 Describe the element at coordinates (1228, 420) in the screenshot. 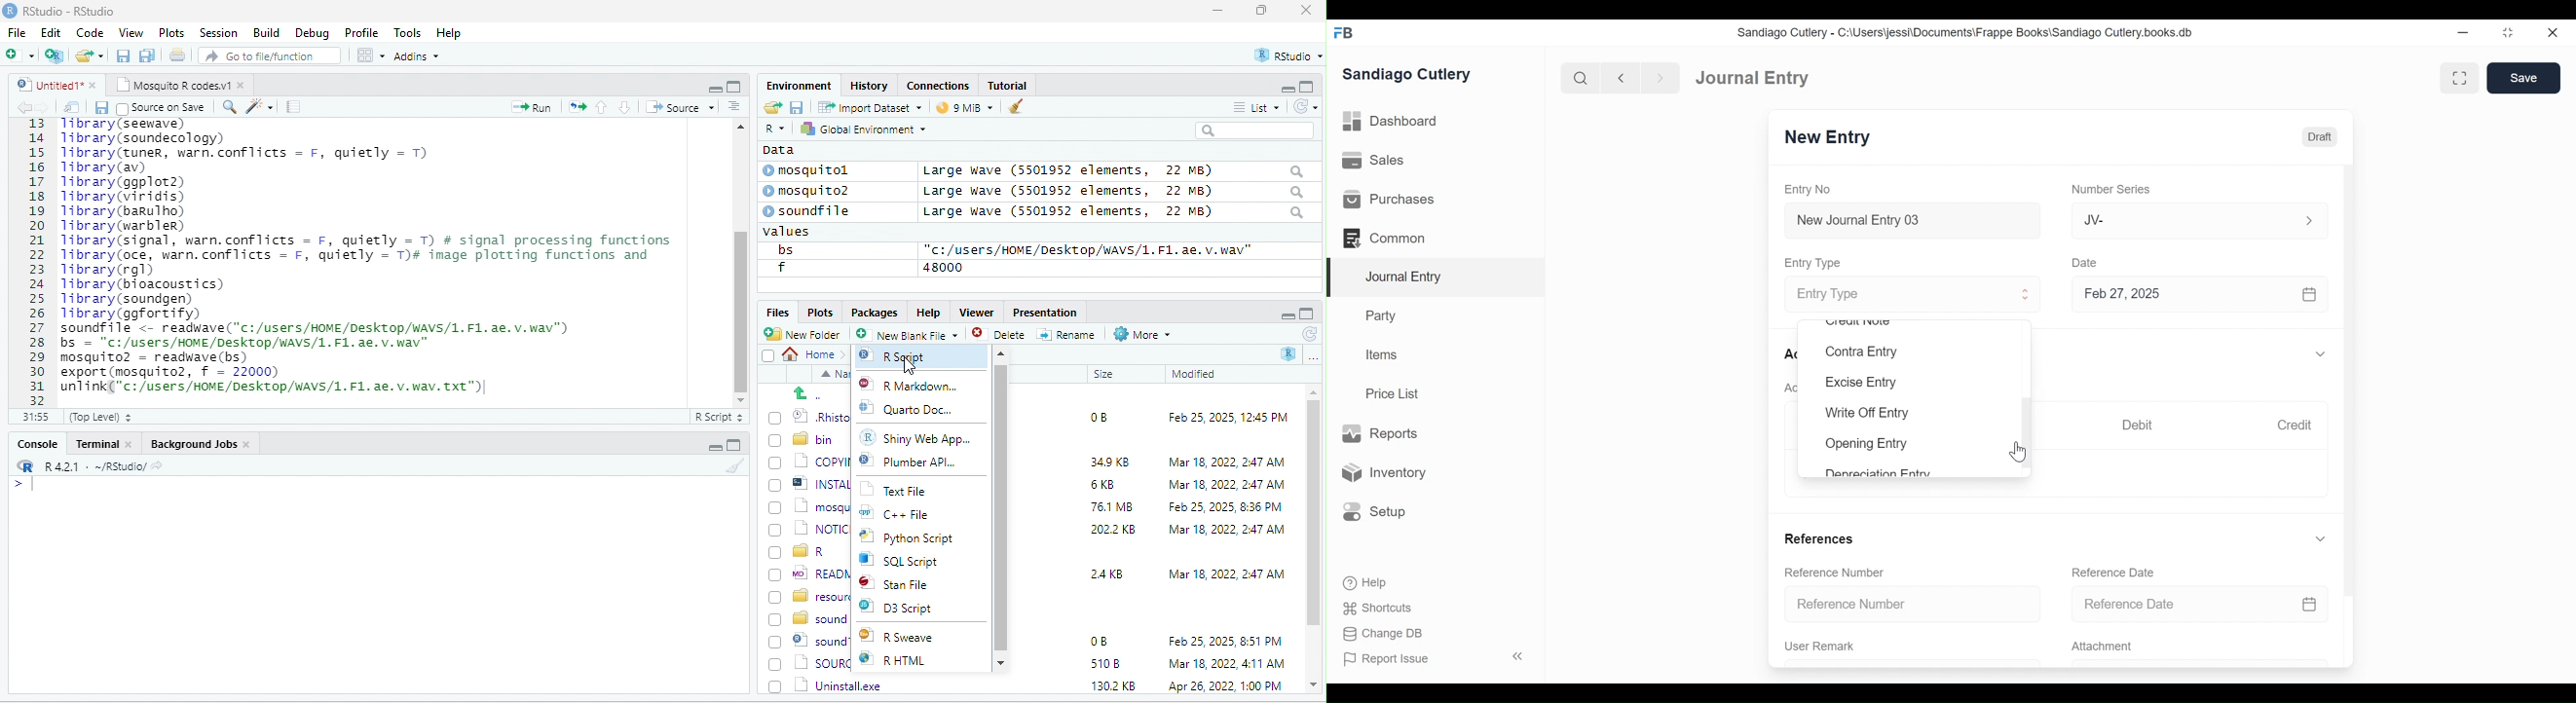

I see `Feb 25, 2025, 12:45 PM` at that location.